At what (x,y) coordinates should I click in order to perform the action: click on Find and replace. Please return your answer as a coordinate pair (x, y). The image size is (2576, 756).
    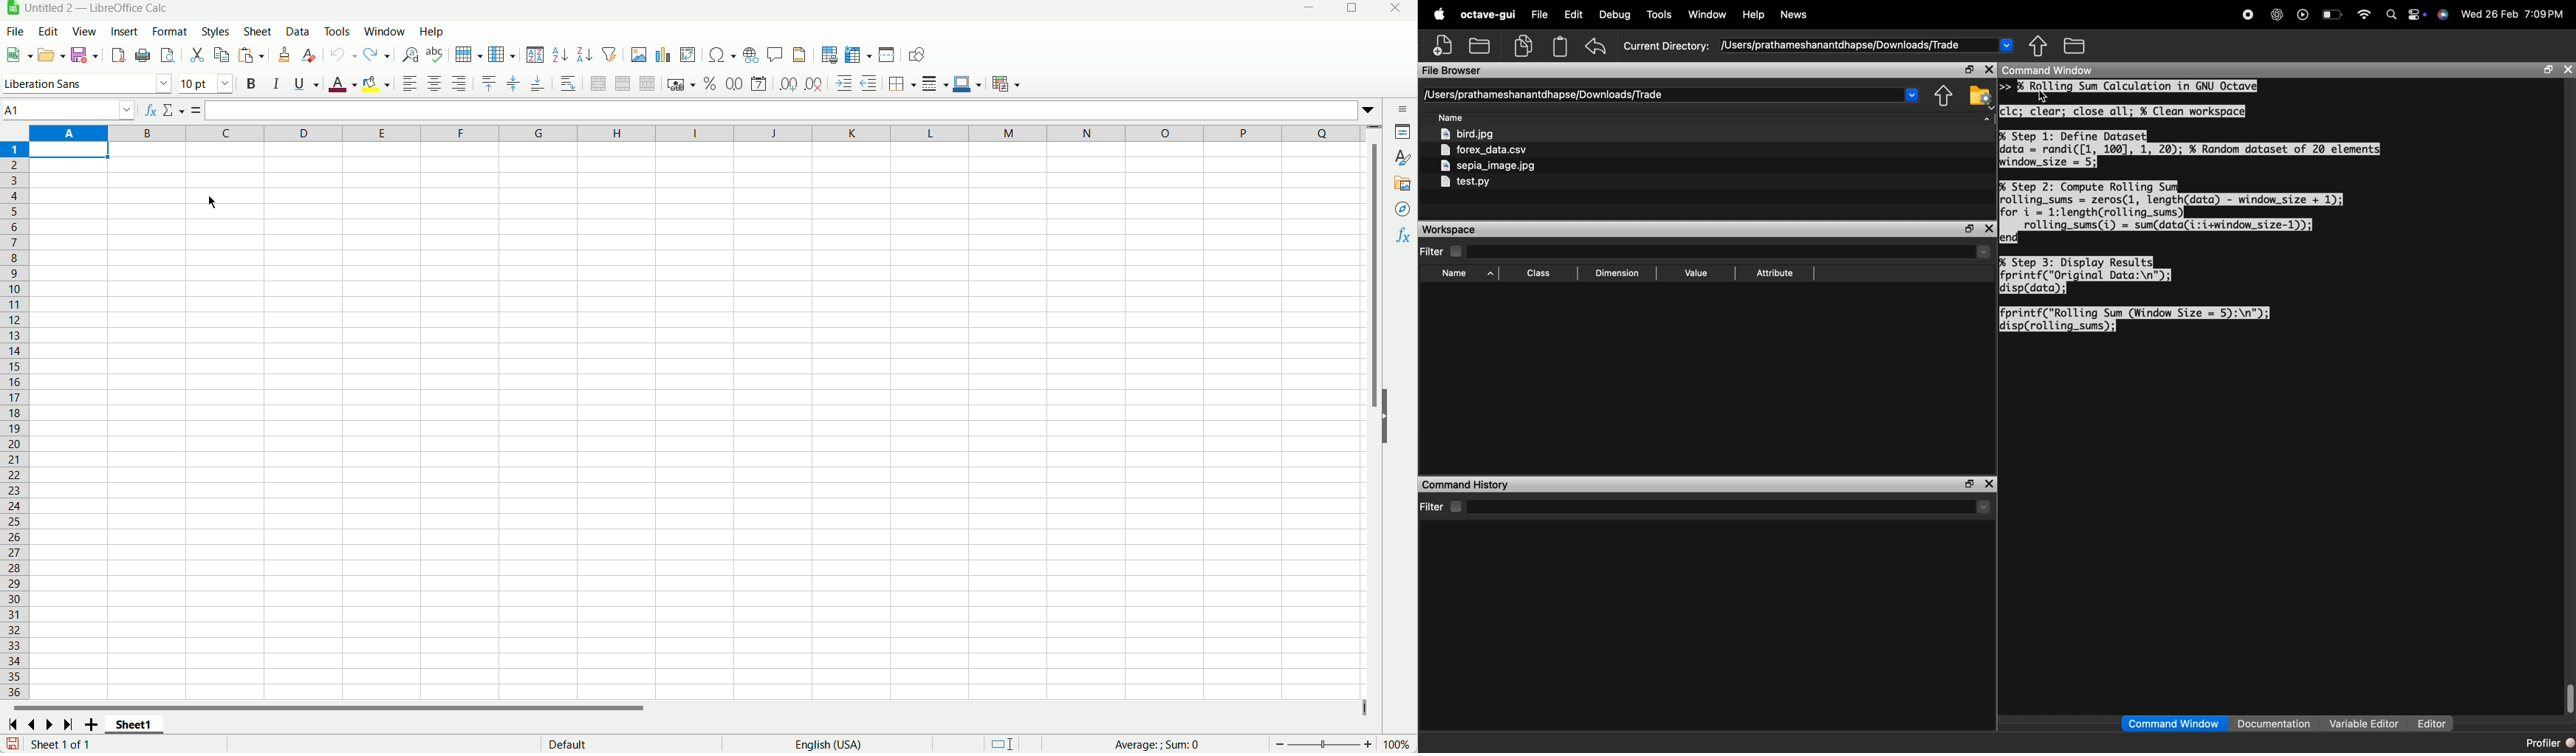
    Looking at the image, I should click on (411, 55).